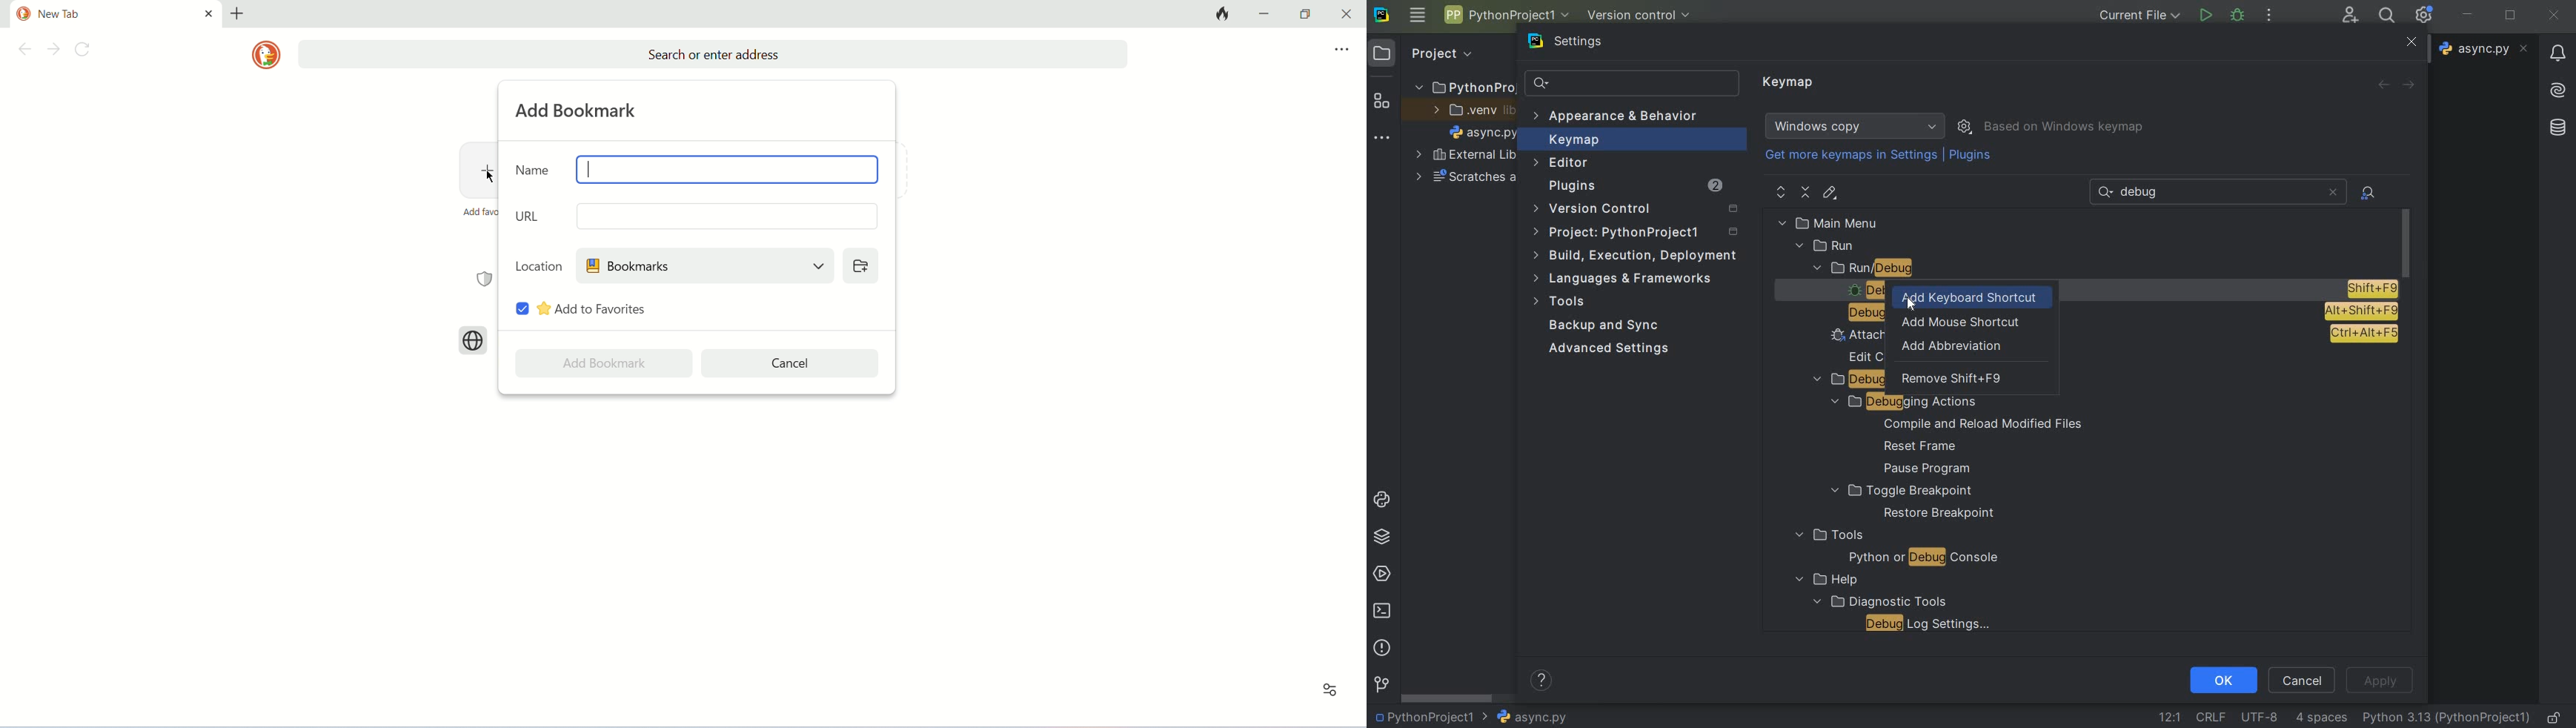 Image resolution: width=2576 pixels, height=728 pixels. I want to click on go forward, so click(53, 51).